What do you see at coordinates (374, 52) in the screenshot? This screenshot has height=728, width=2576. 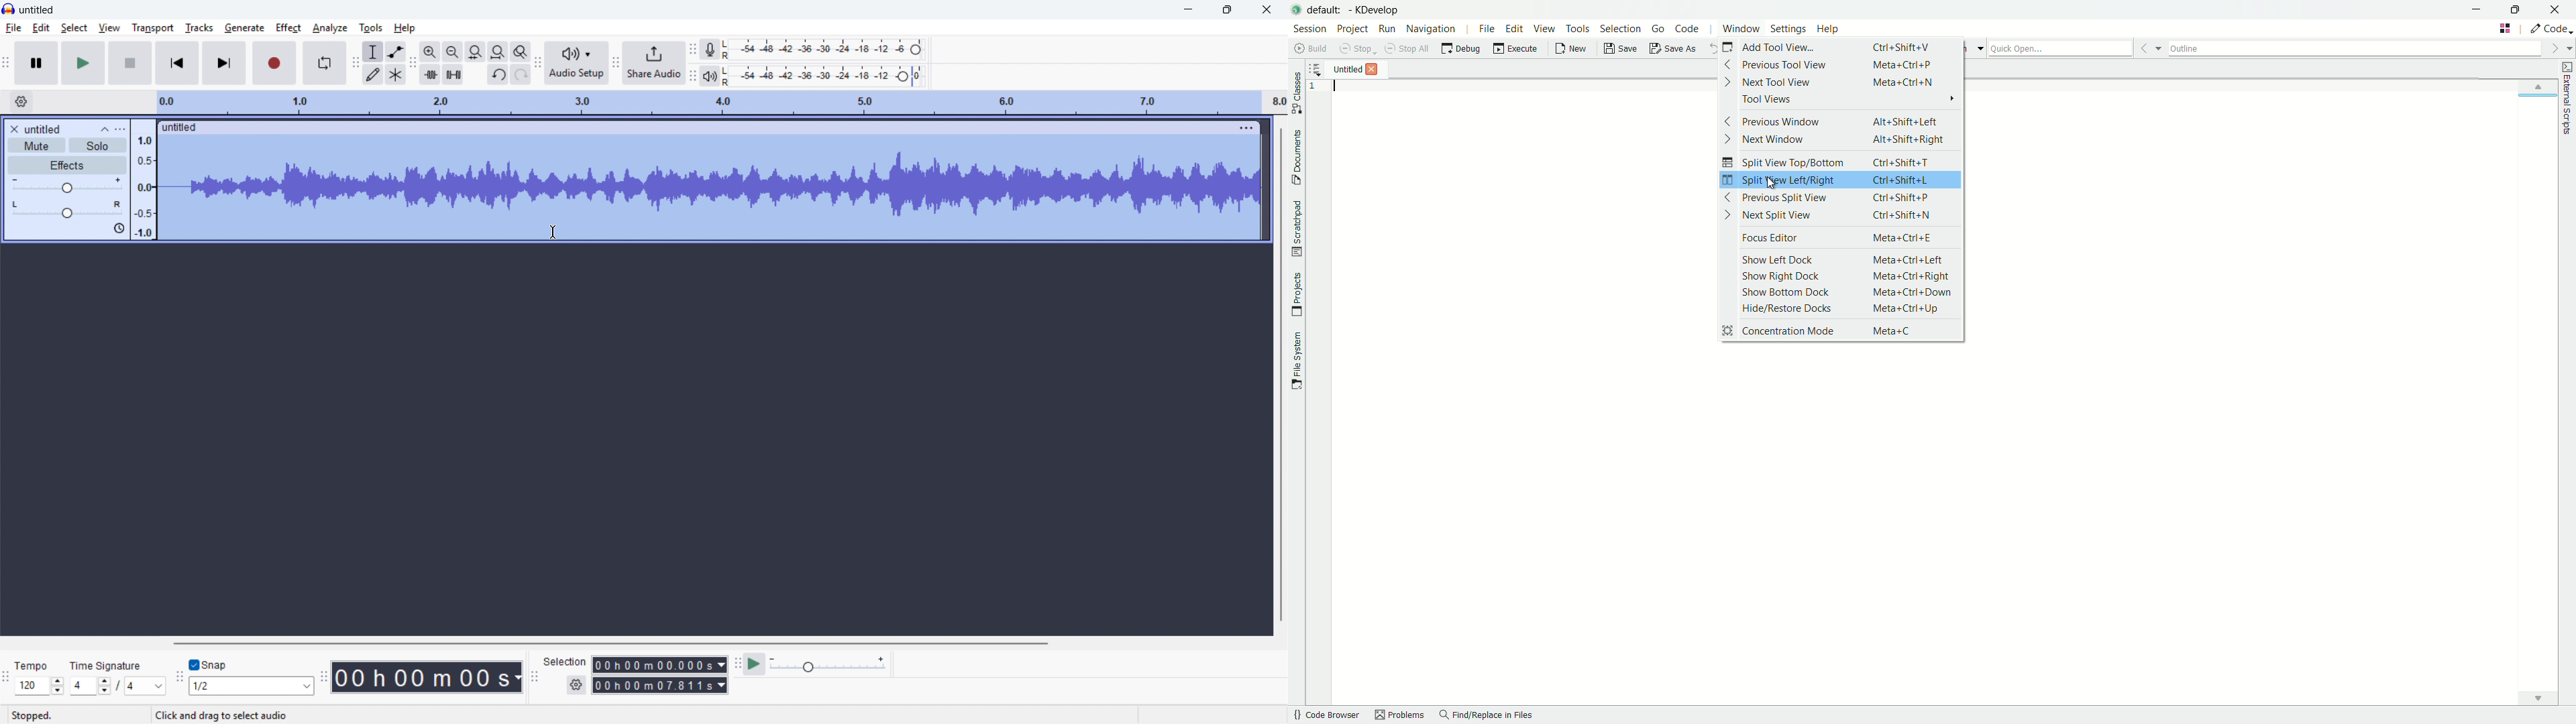 I see `Selection tool ` at bounding box center [374, 52].